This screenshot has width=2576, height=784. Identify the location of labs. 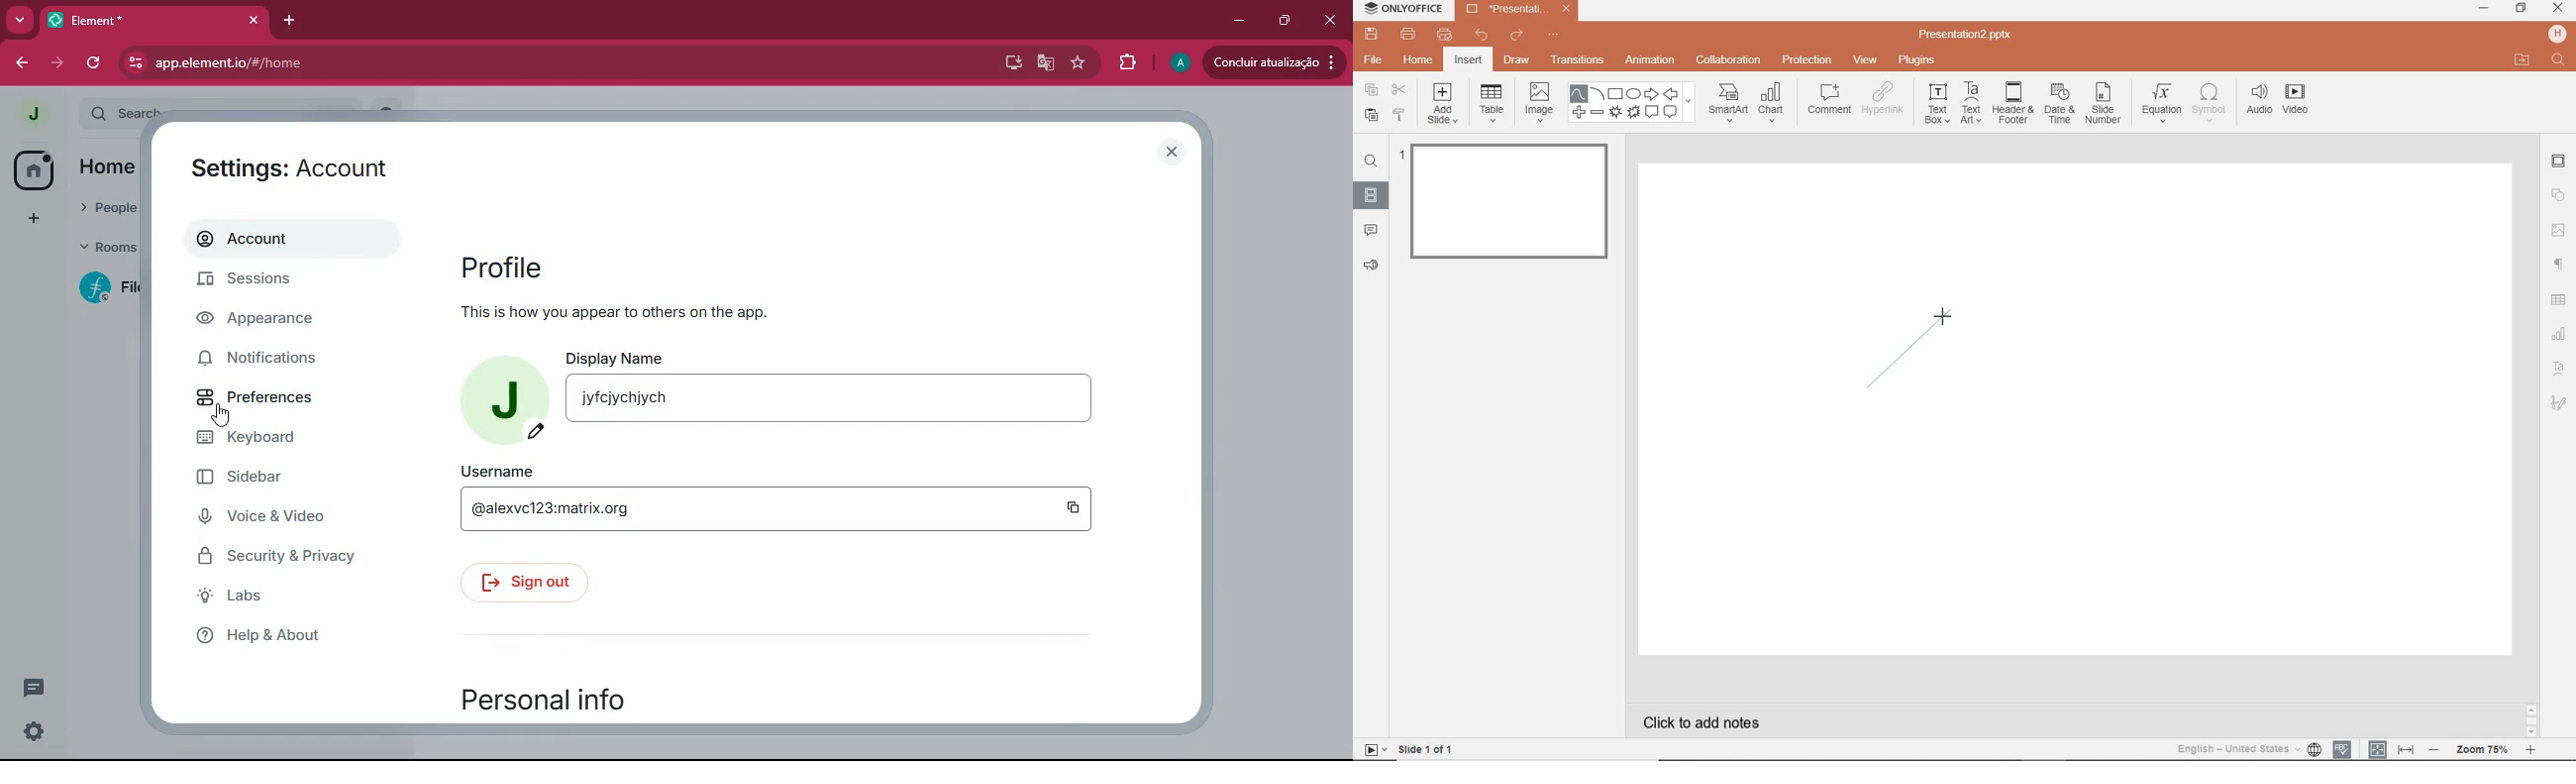
(270, 600).